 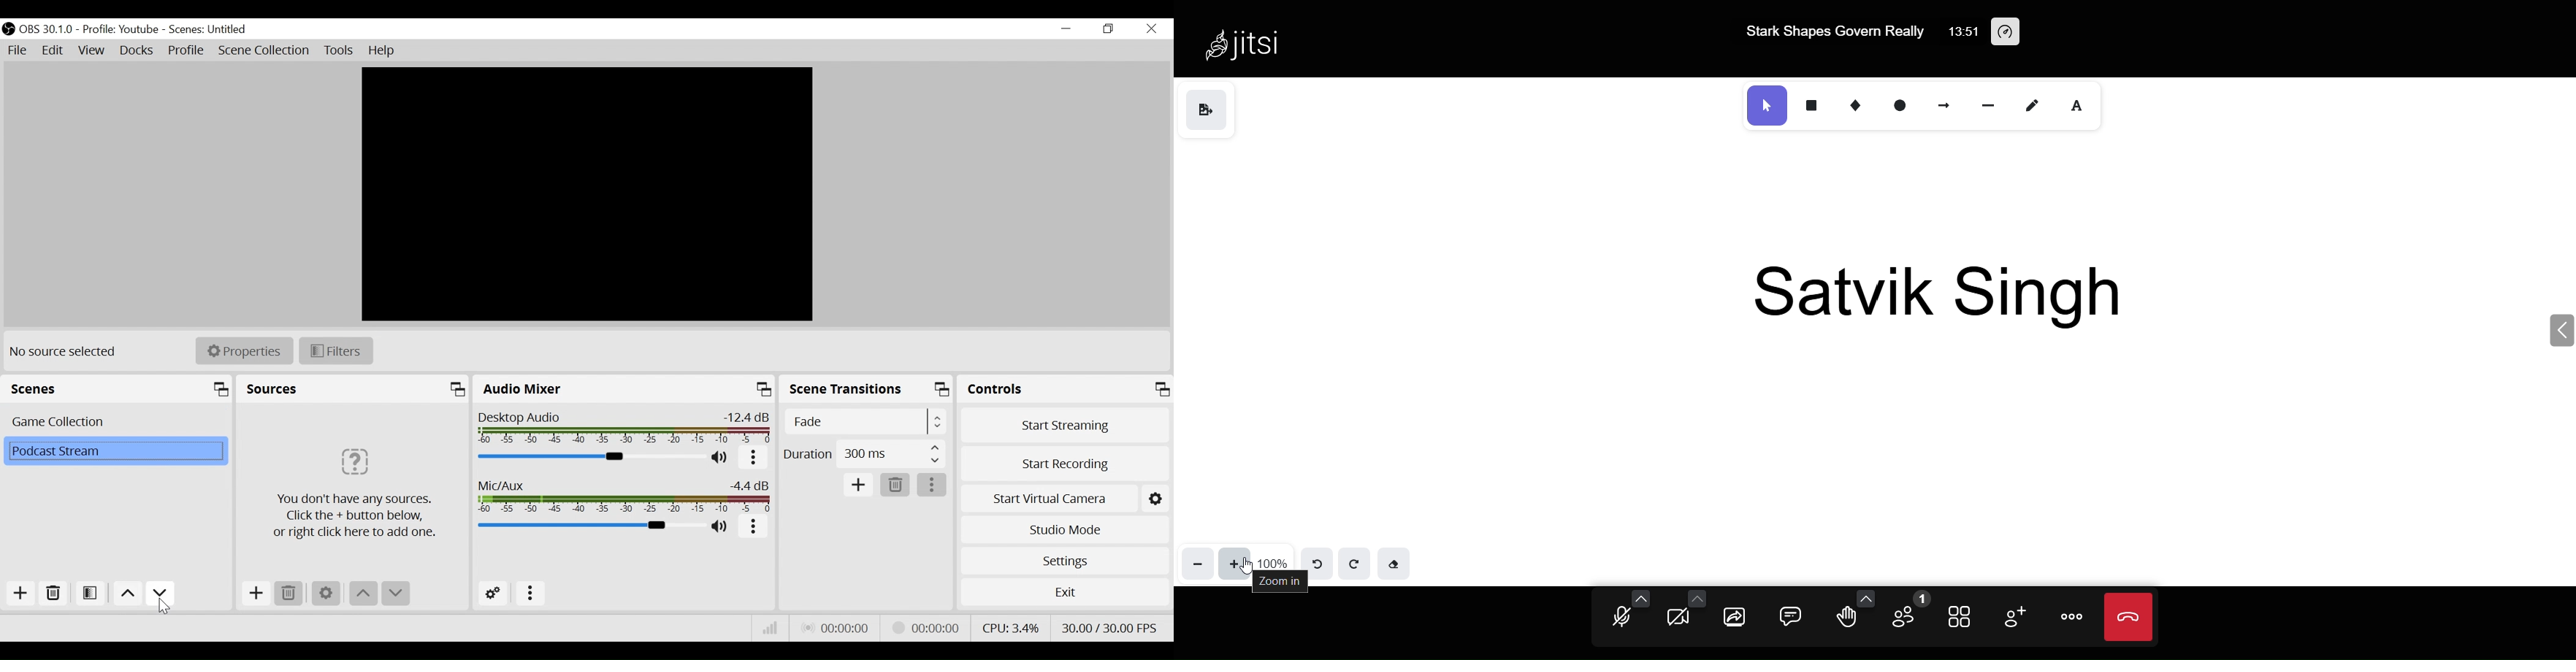 What do you see at coordinates (1242, 41) in the screenshot?
I see `Jitsi` at bounding box center [1242, 41].